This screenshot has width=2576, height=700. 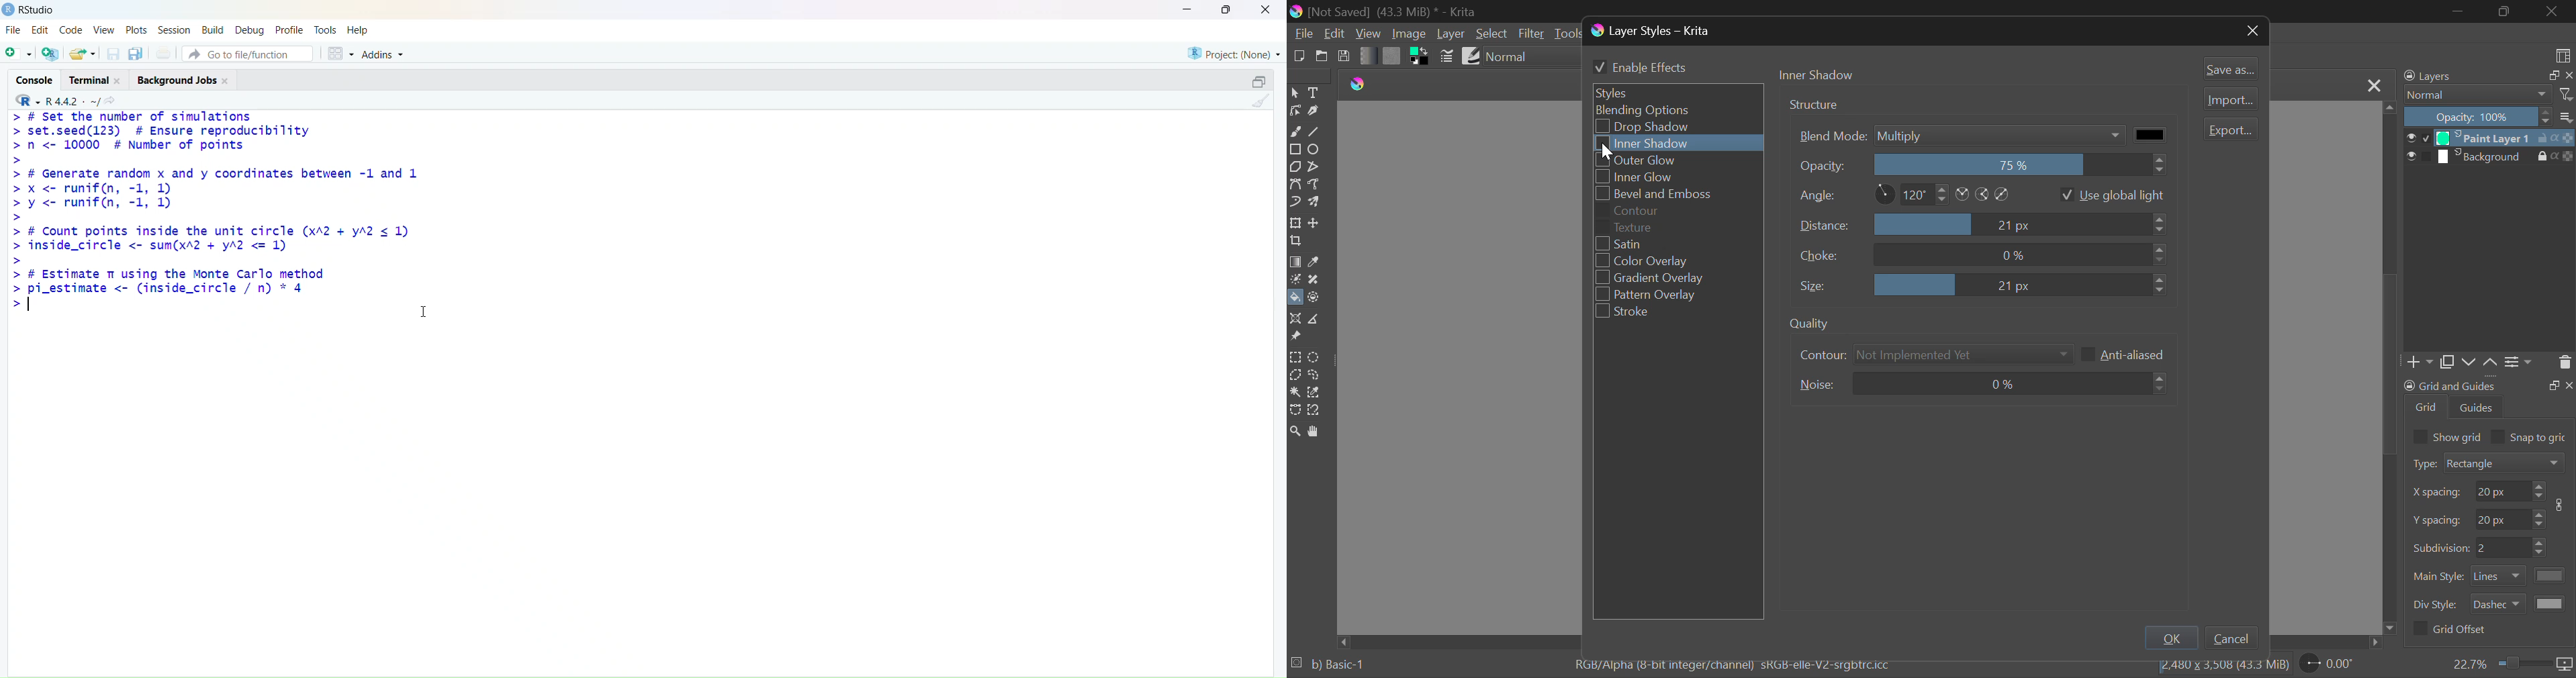 I want to click on Clear Console (Ctrl + L), so click(x=1261, y=107).